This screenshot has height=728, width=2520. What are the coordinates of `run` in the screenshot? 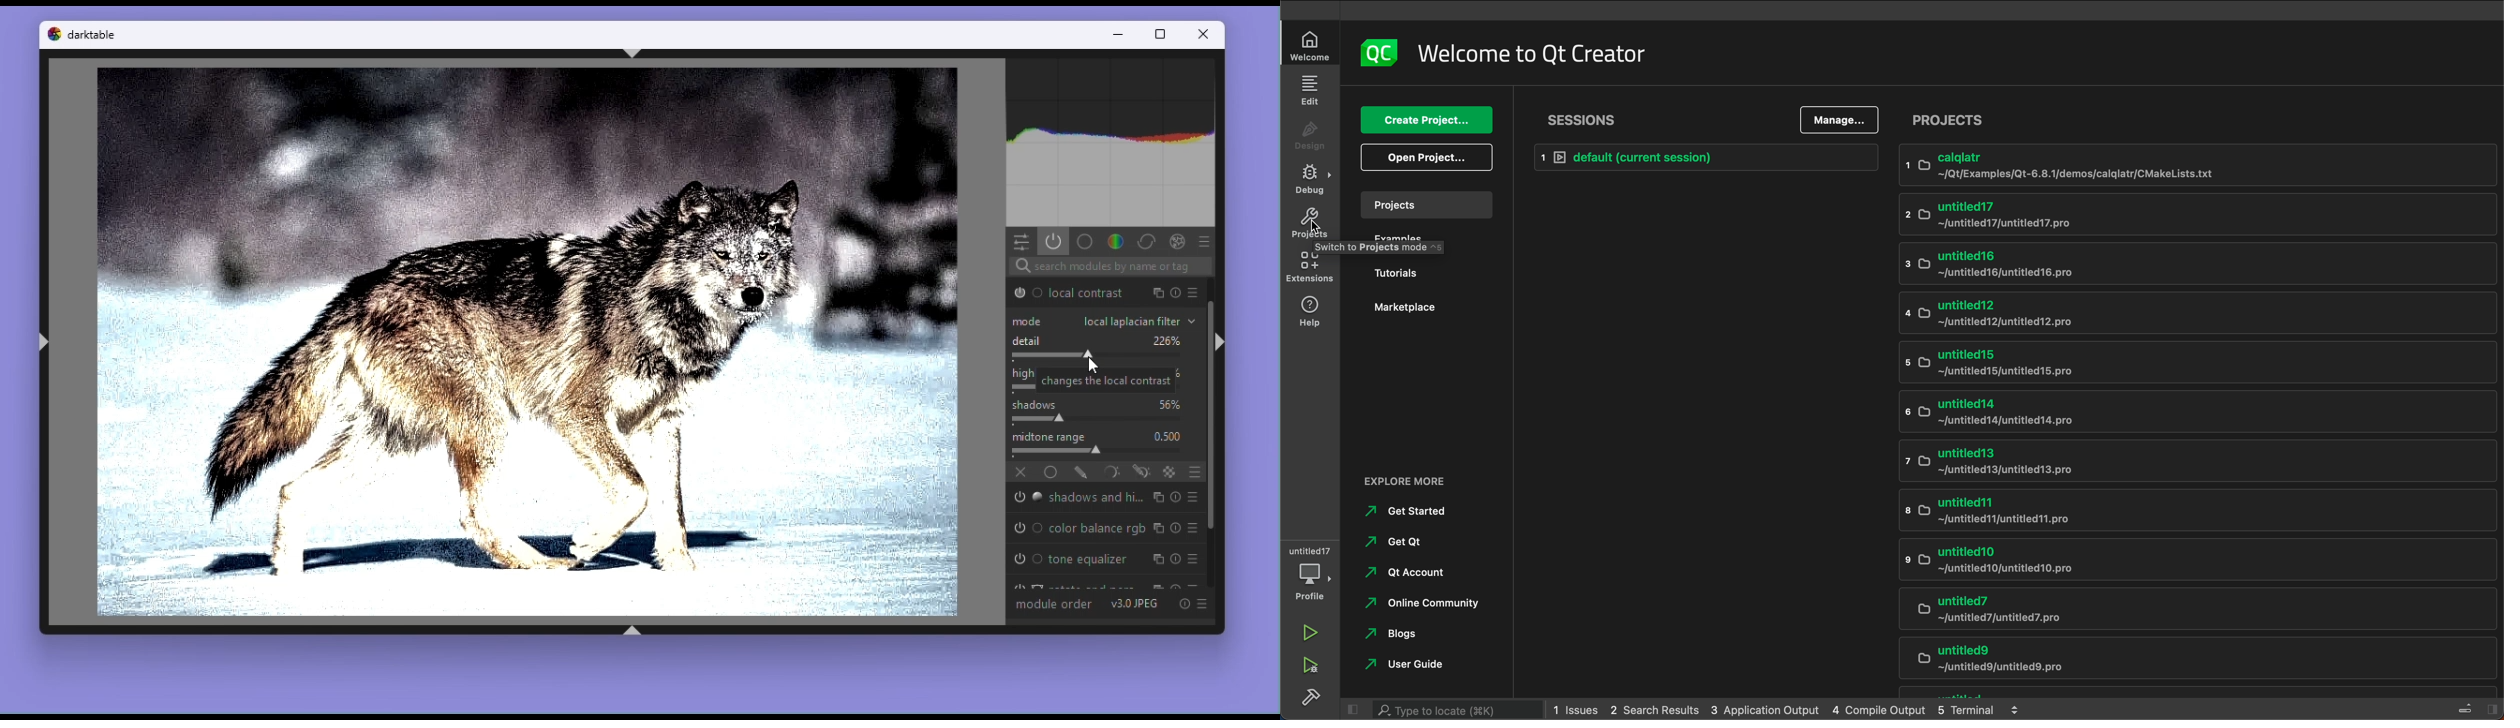 It's located at (1311, 631).